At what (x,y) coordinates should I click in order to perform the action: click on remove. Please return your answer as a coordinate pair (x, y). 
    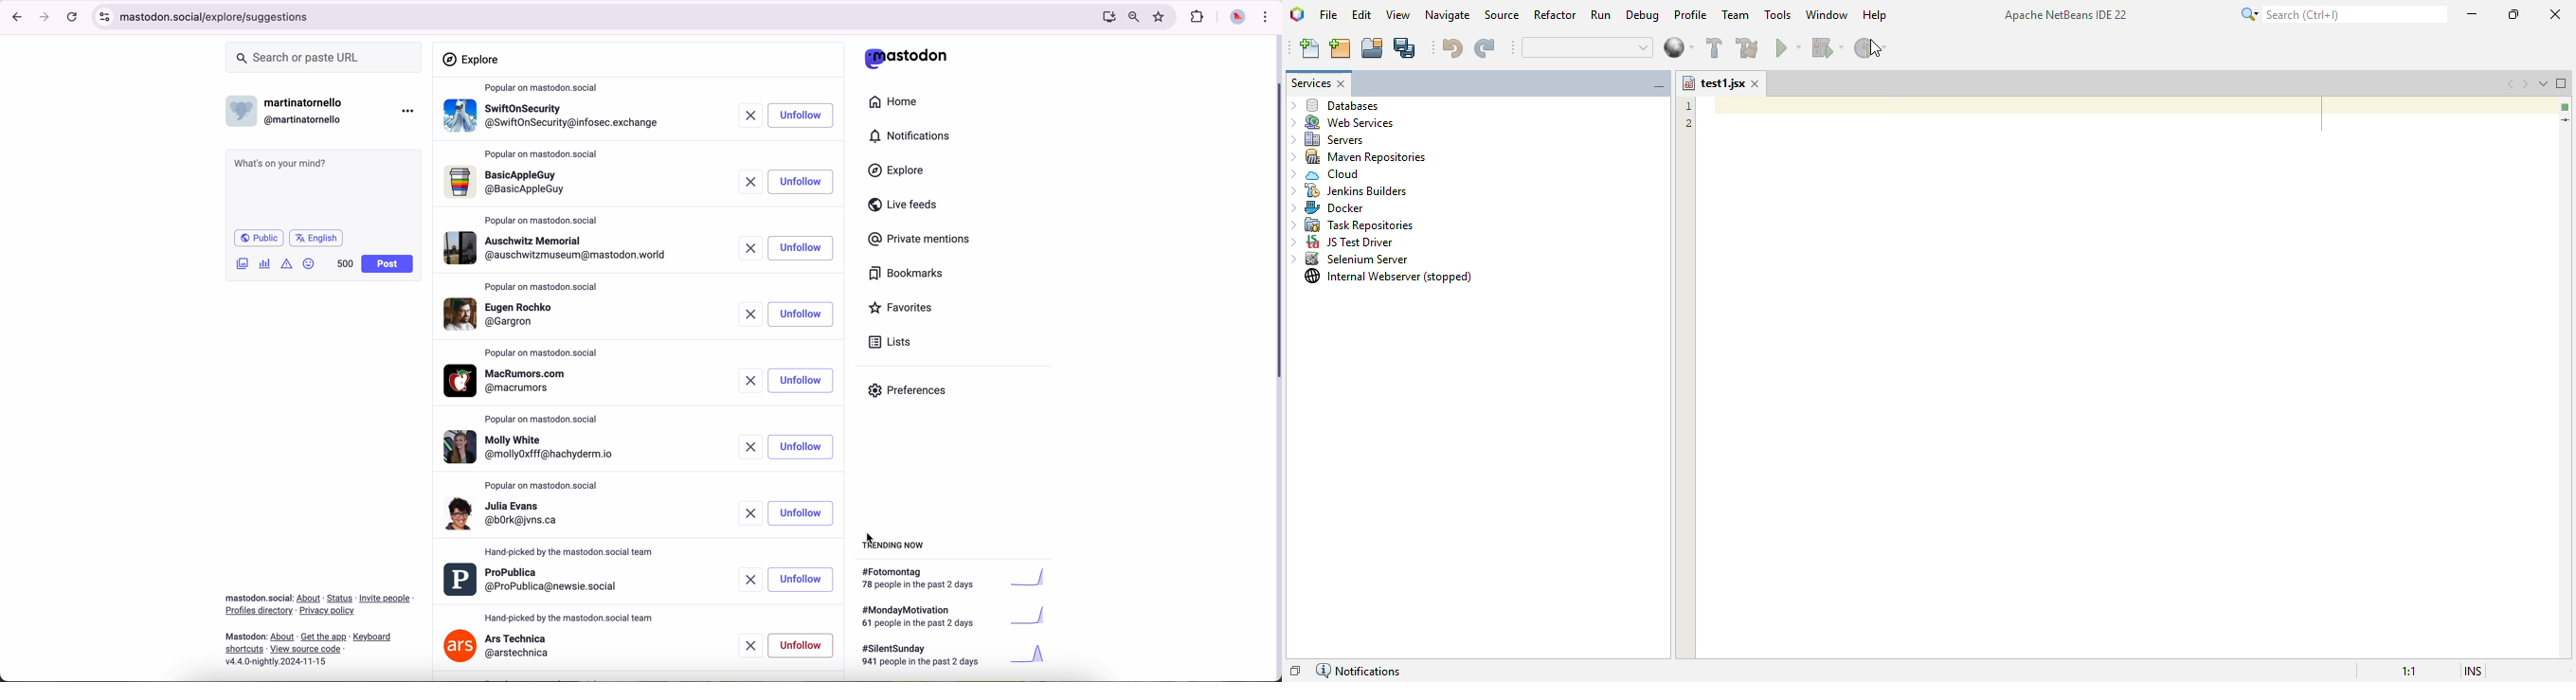
    Looking at the image, I should click on (750, 380).